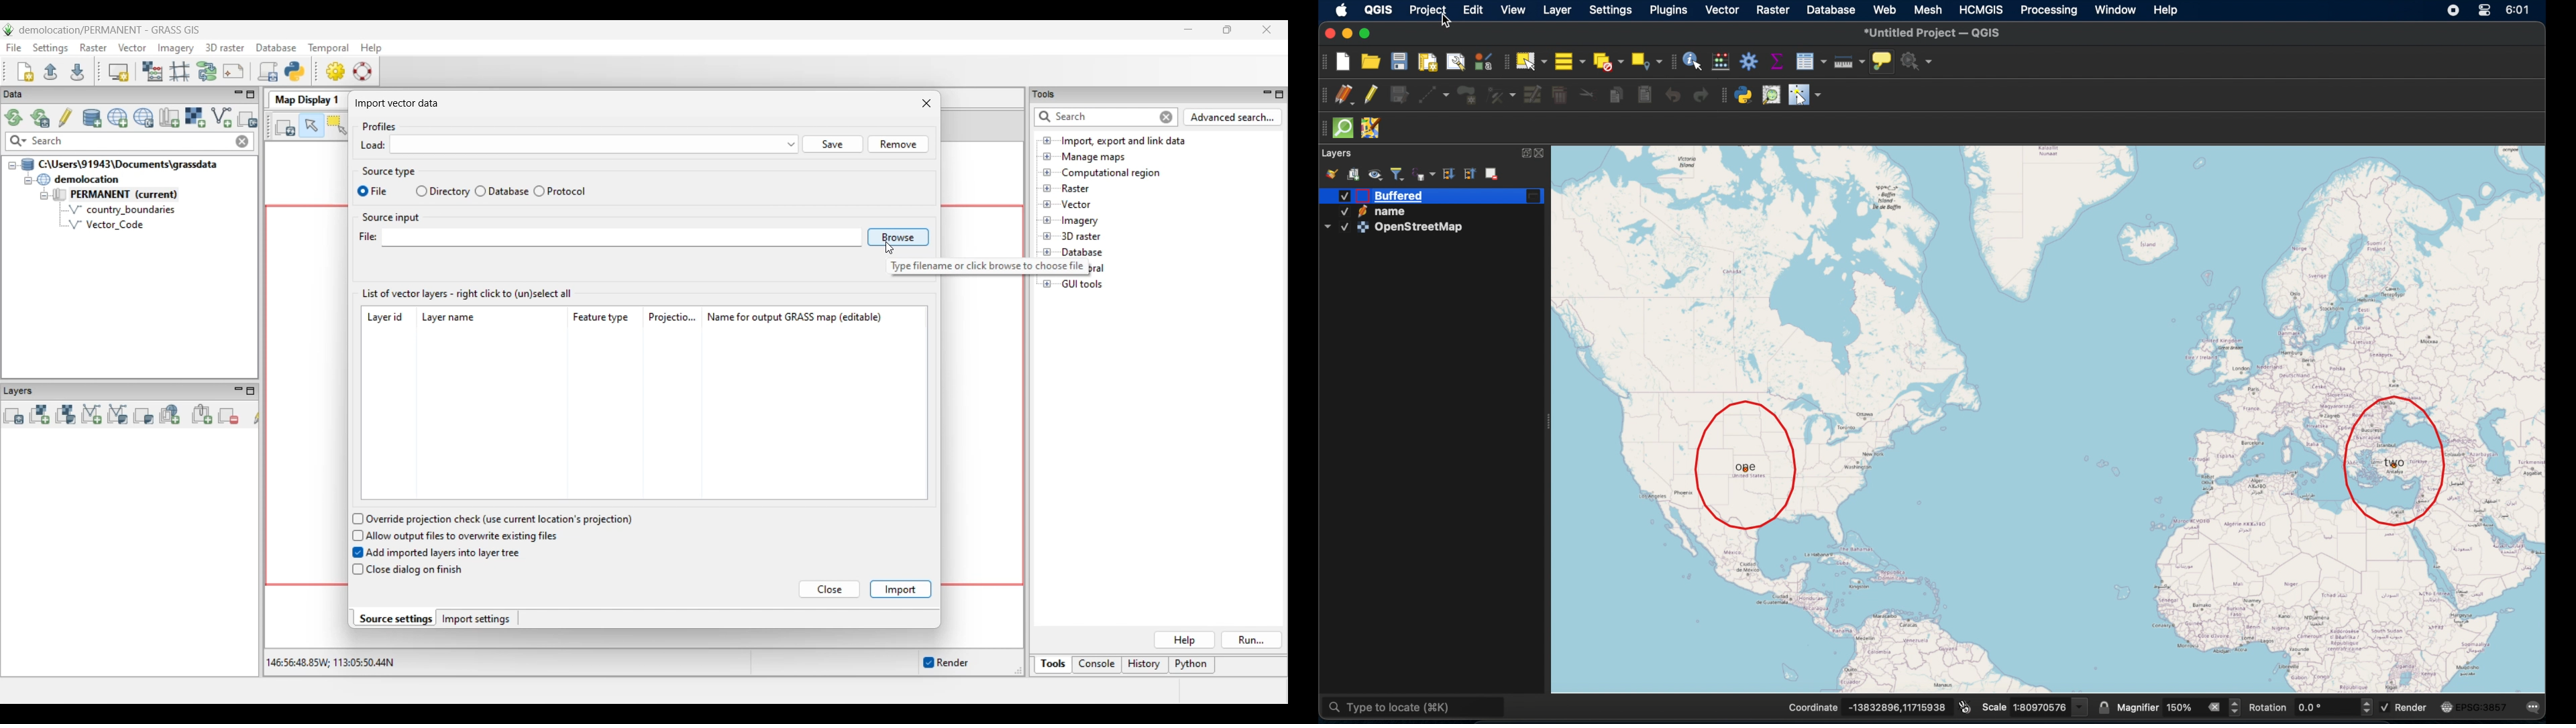 This screenshot has height=728, width=2576. What do you see at coordinates (1342, 213) in the screenshot?
I see `Checked checkbox` at bounding box center [1342, 213].